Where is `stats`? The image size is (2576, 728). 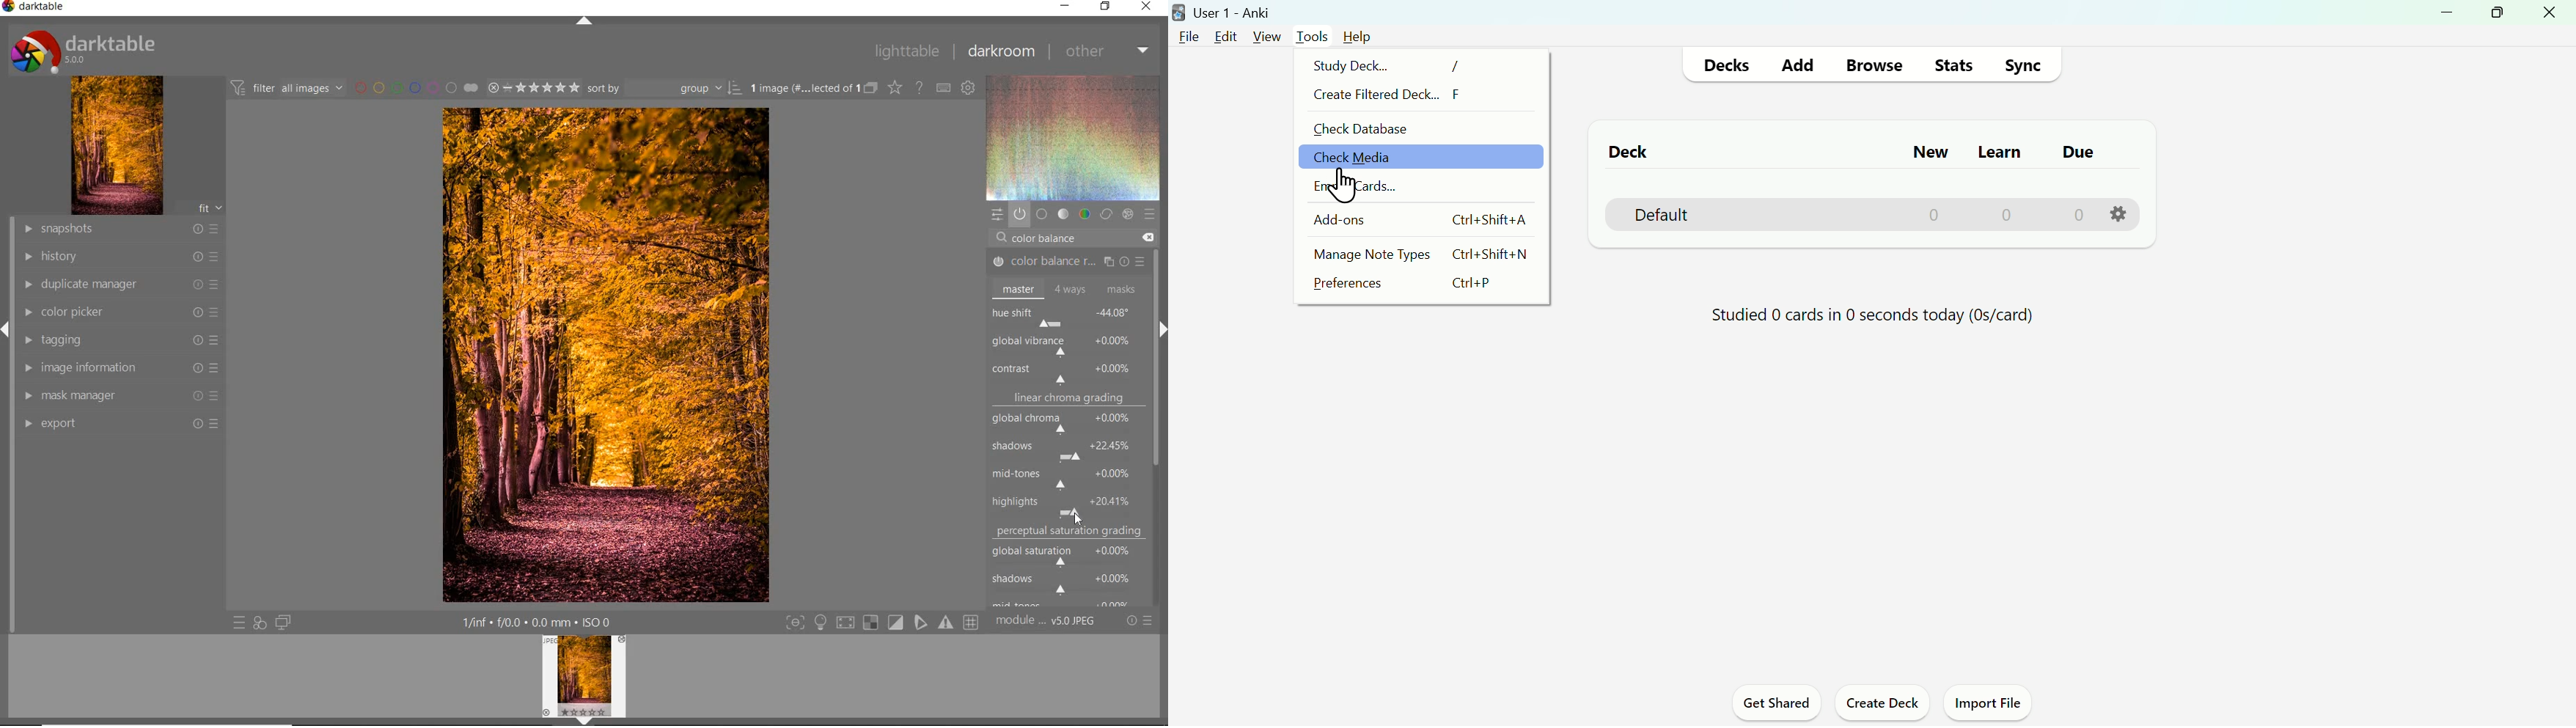 stats is located at coordinates (1952, 65).